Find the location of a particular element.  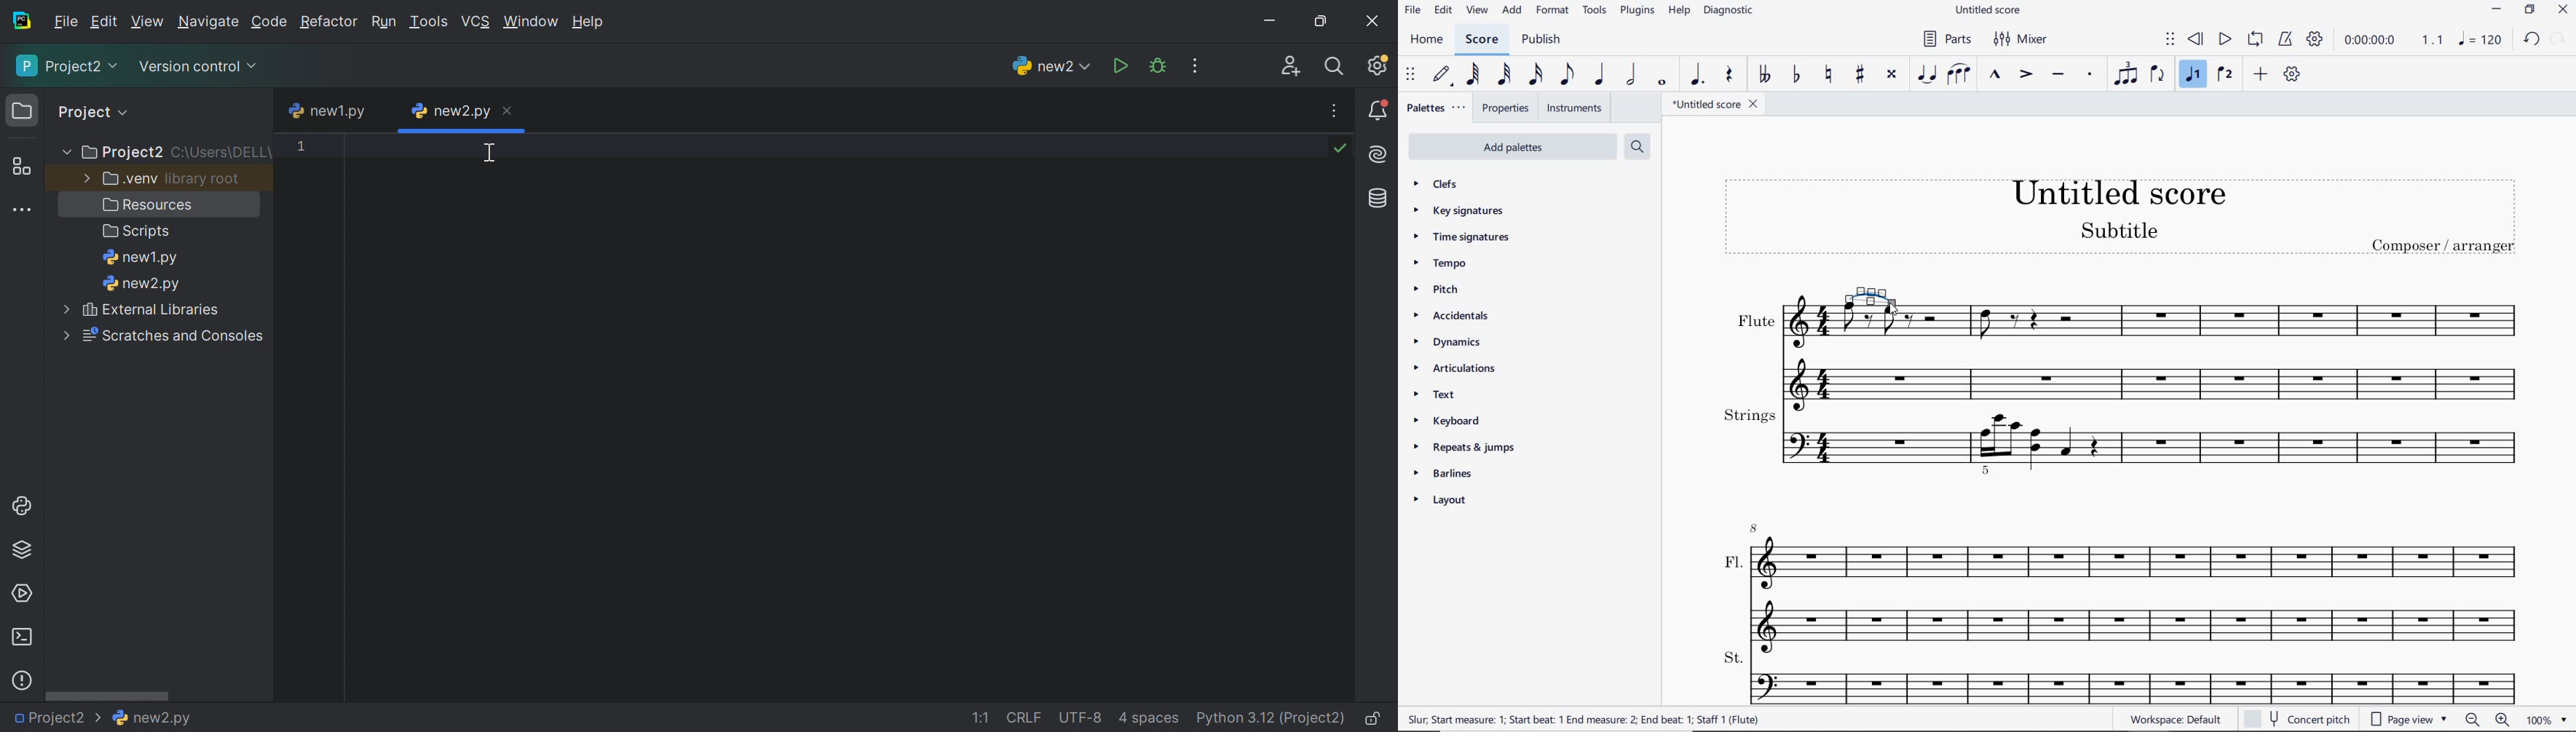

accidentals is located at coordinates (1450, 317).